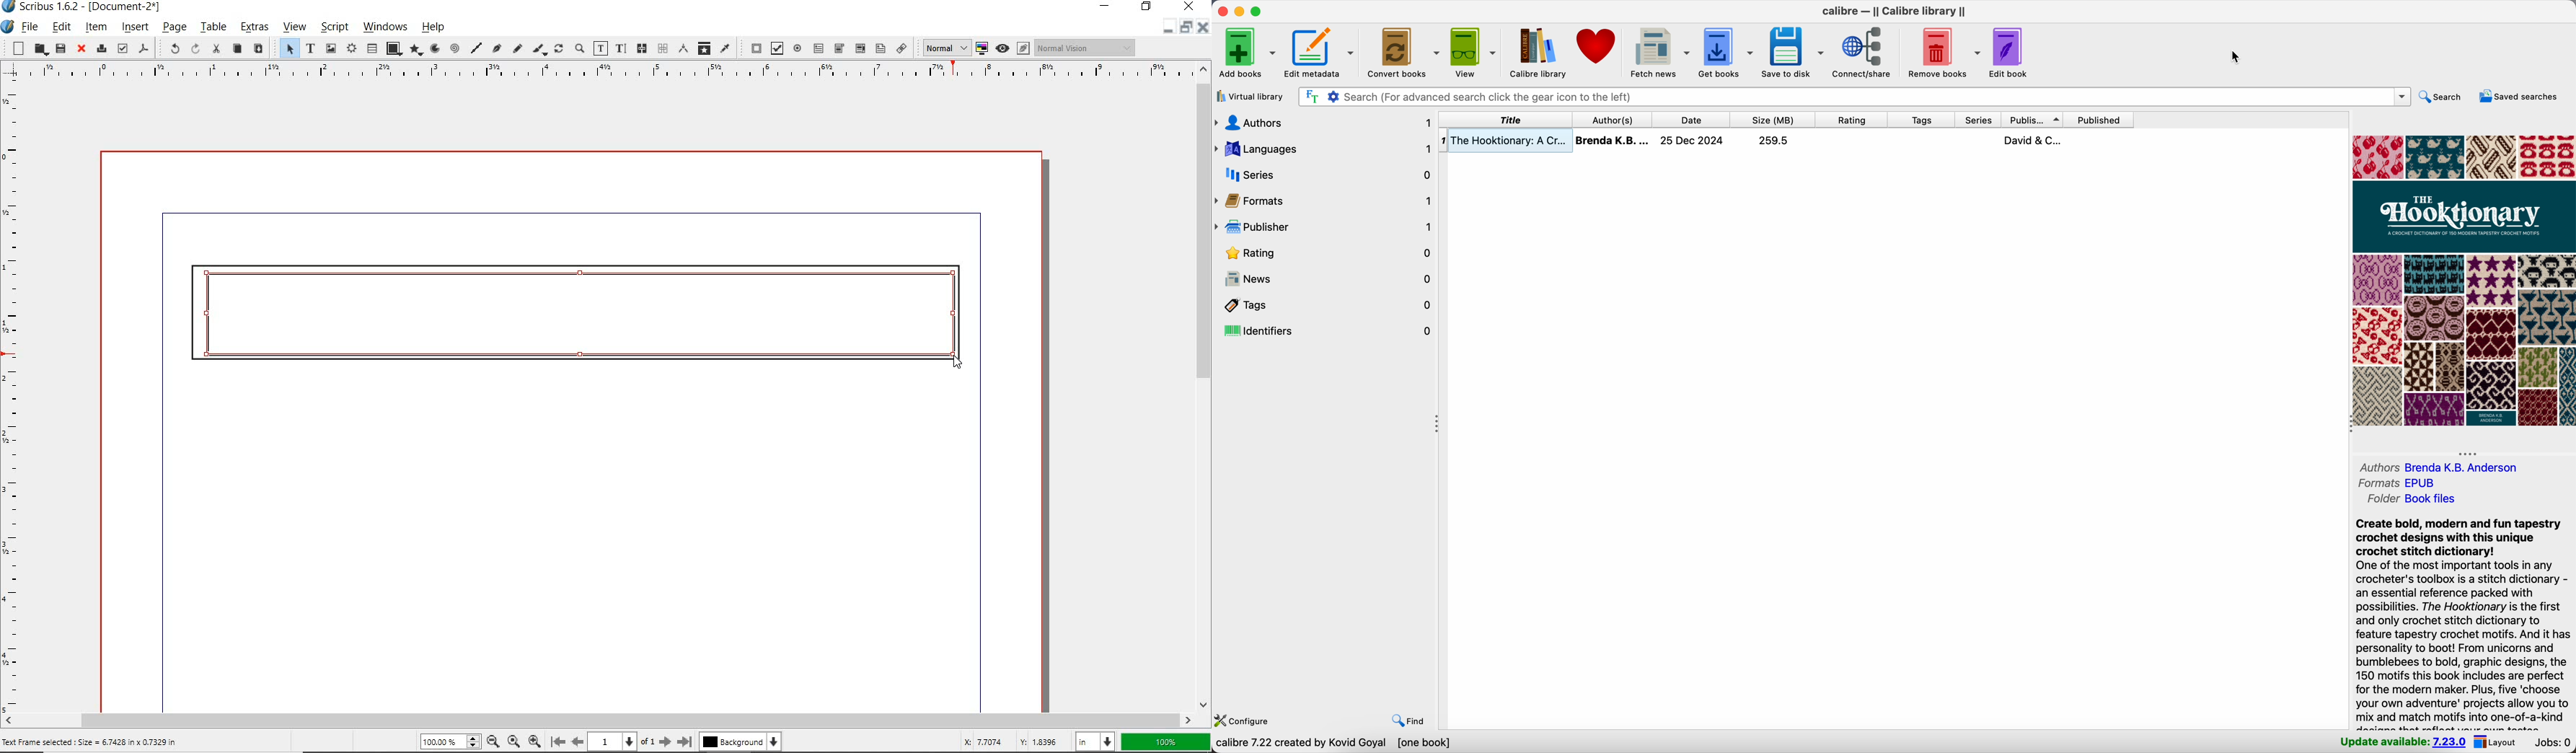  Describe the element at coordinates (953, 361) in the screenshot. I see `cursor` at that location.